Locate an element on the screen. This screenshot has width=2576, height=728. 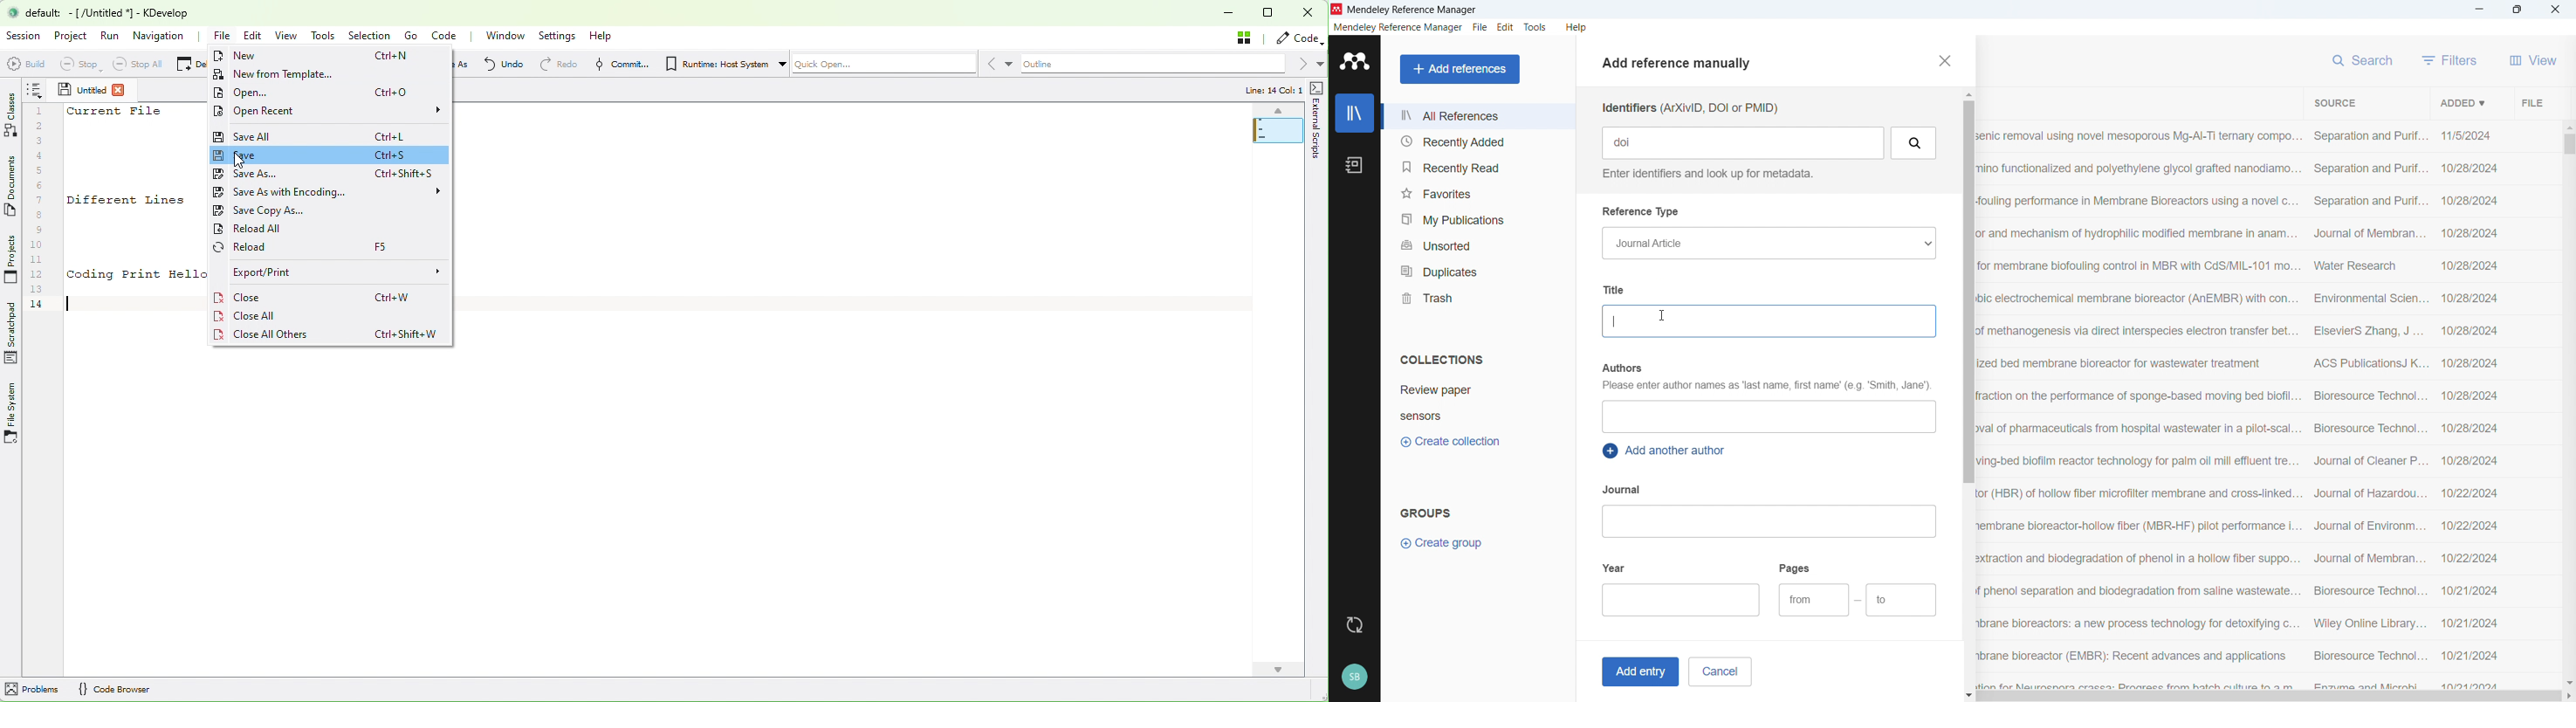
Add Identifier  is located at coordinates (1744, 143).